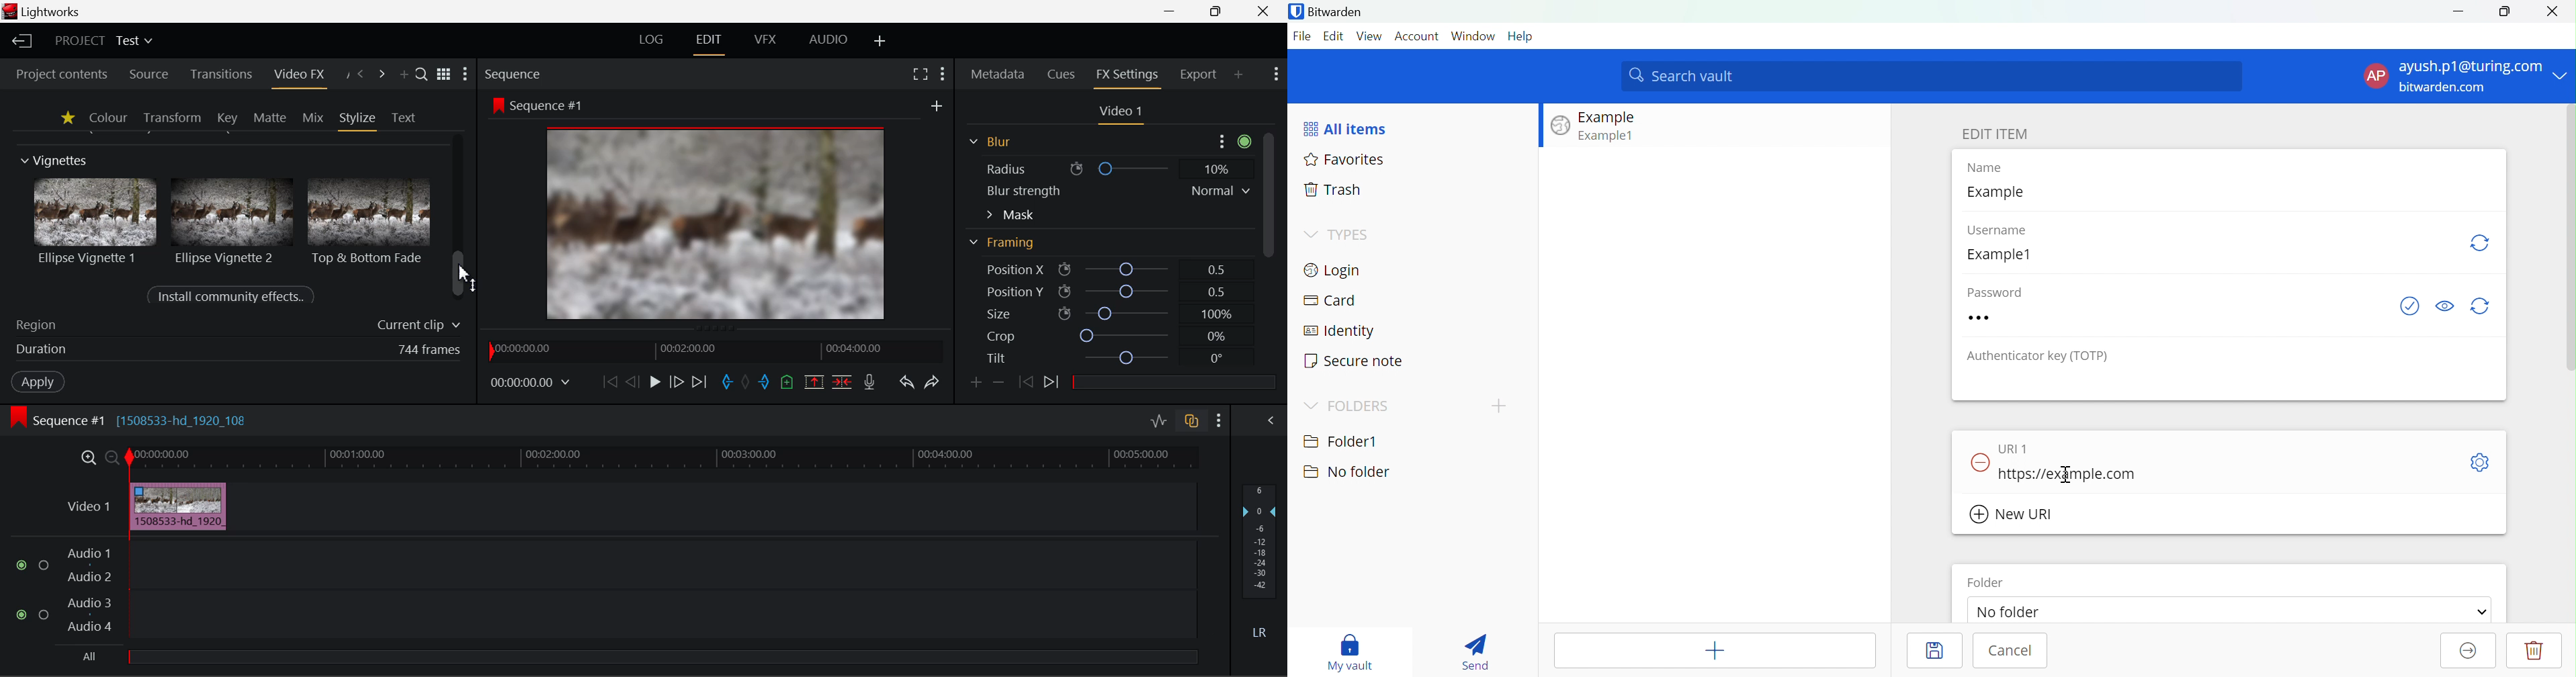 The width and height of the screenshot is (2576, 700). What do you see at coordinates (2013, 514) in the screenshot?
I see `New URL` at bounding box center [2013, 514].